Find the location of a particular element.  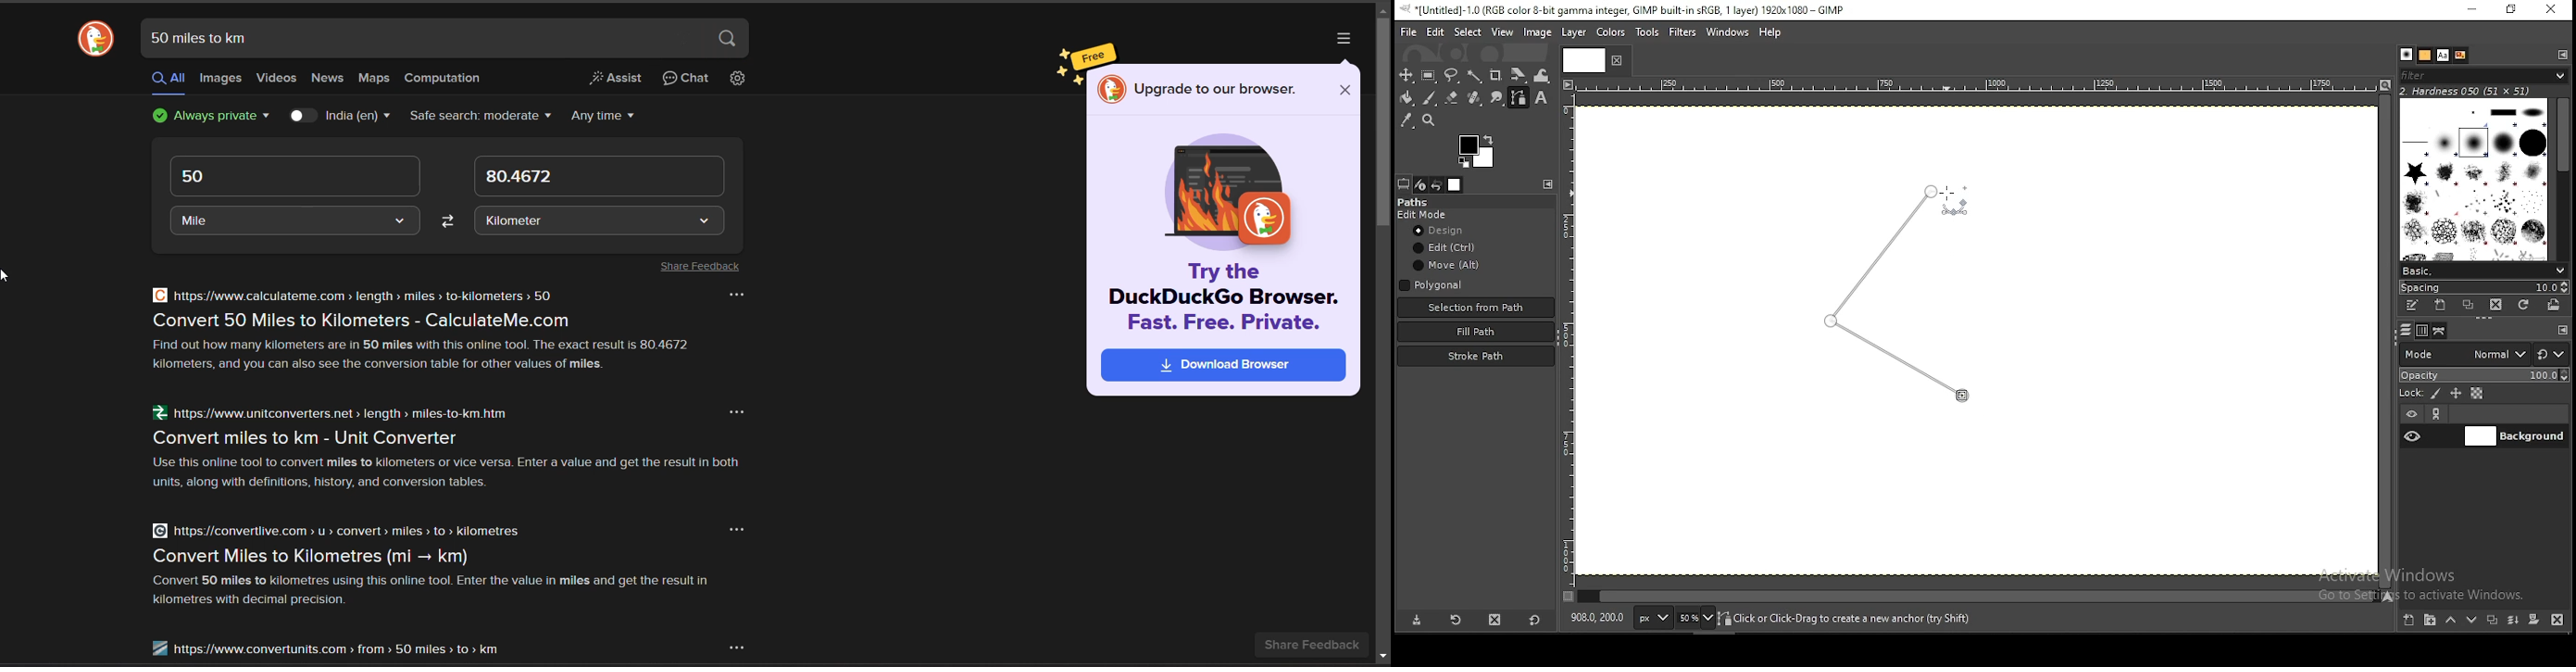

 https//www.calculateme.com > length > miles > to-kilometers > 50 is located at coordinates (351, 295).